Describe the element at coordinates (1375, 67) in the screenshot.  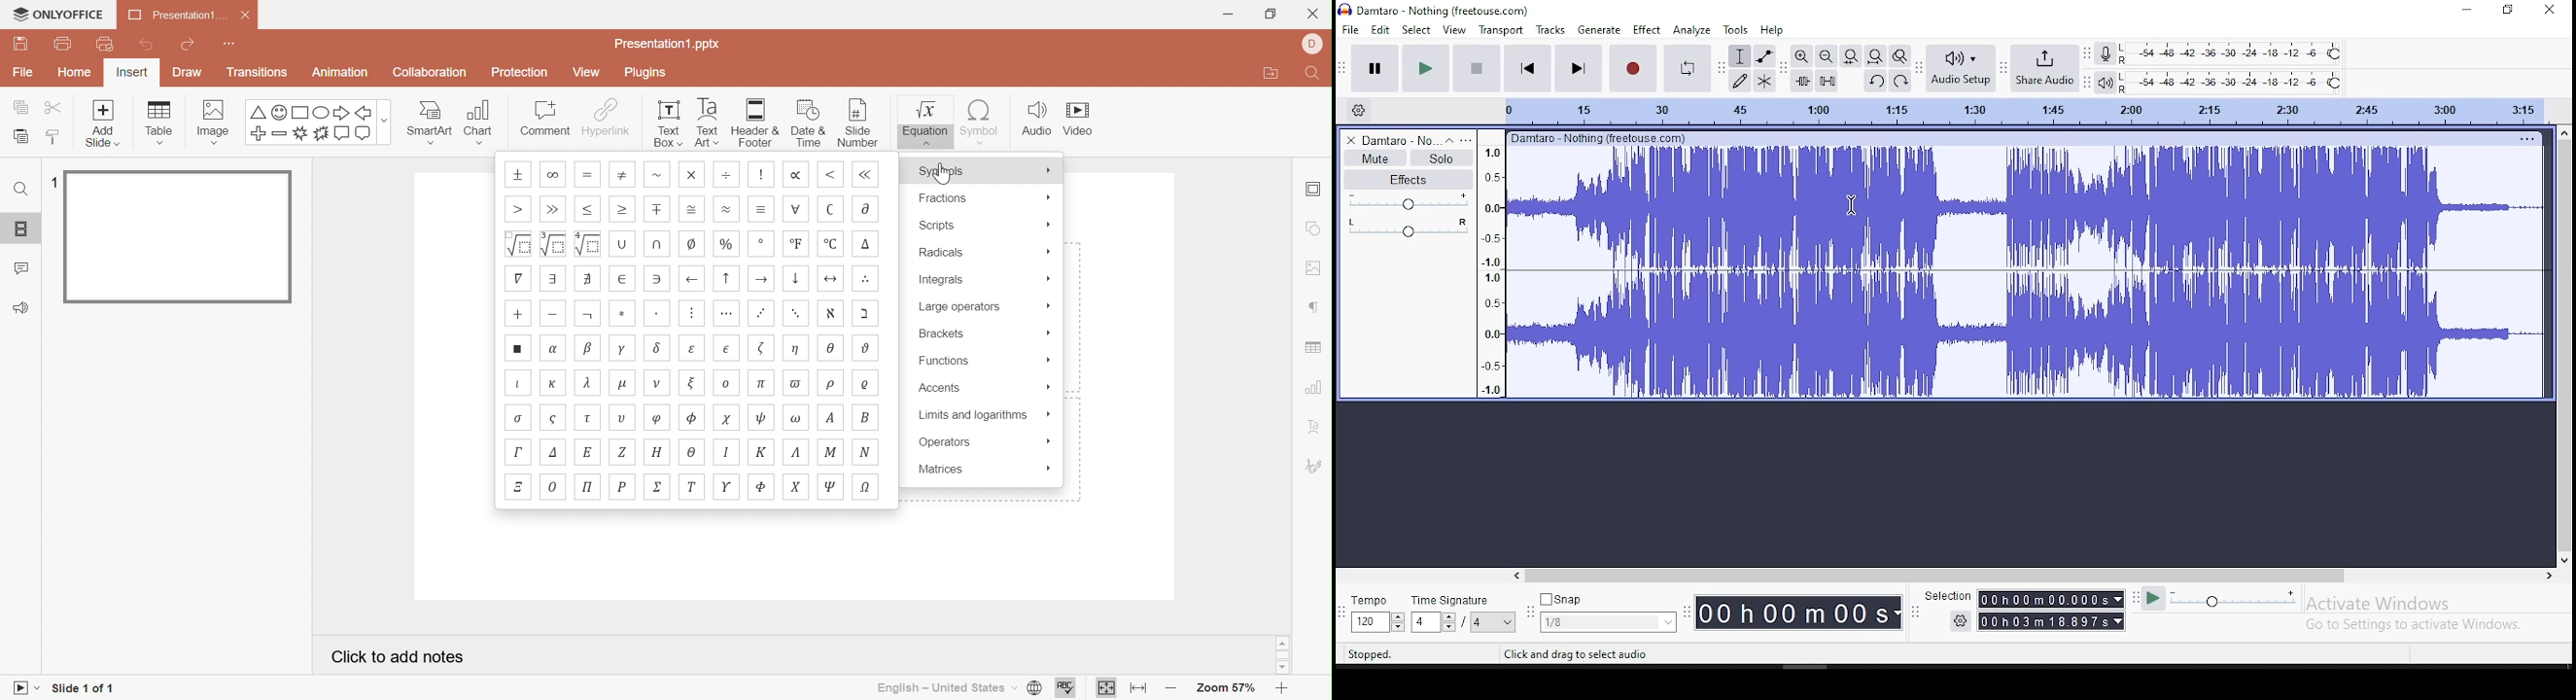
I see `pause` at that location.